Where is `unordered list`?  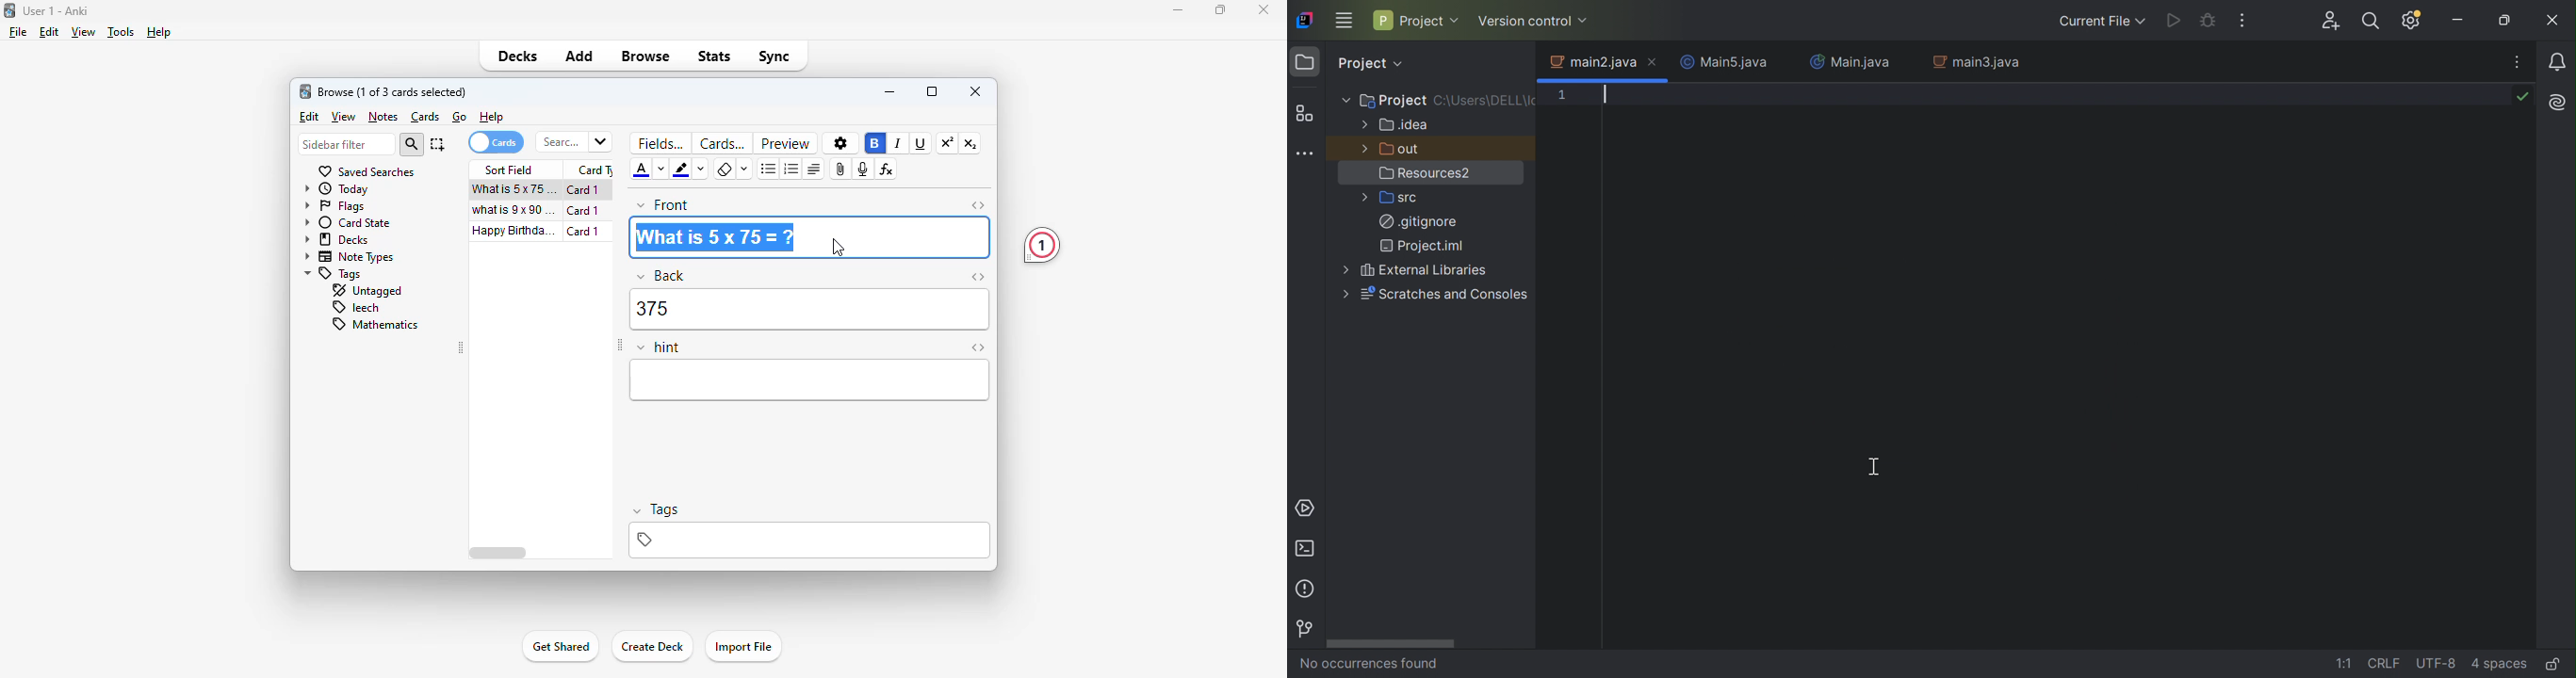 unordered list is located at coordinates (768, 169).